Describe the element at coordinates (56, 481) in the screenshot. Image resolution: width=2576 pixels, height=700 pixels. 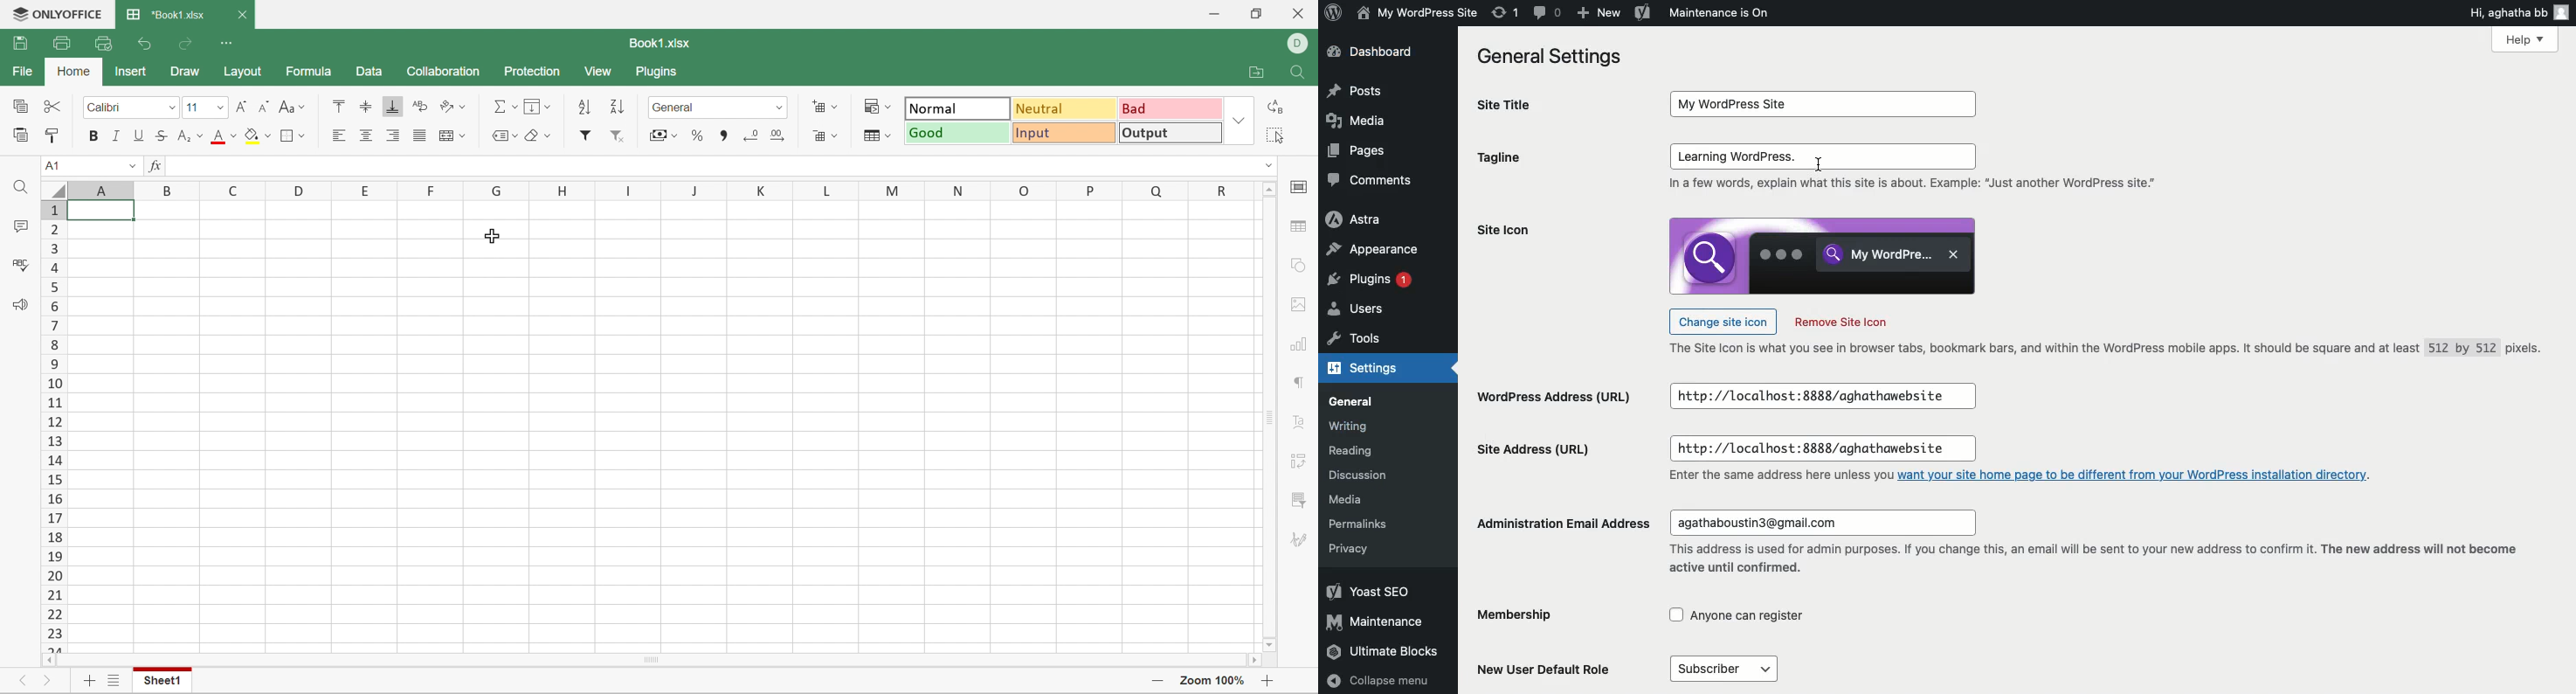
I see `15` at that location.